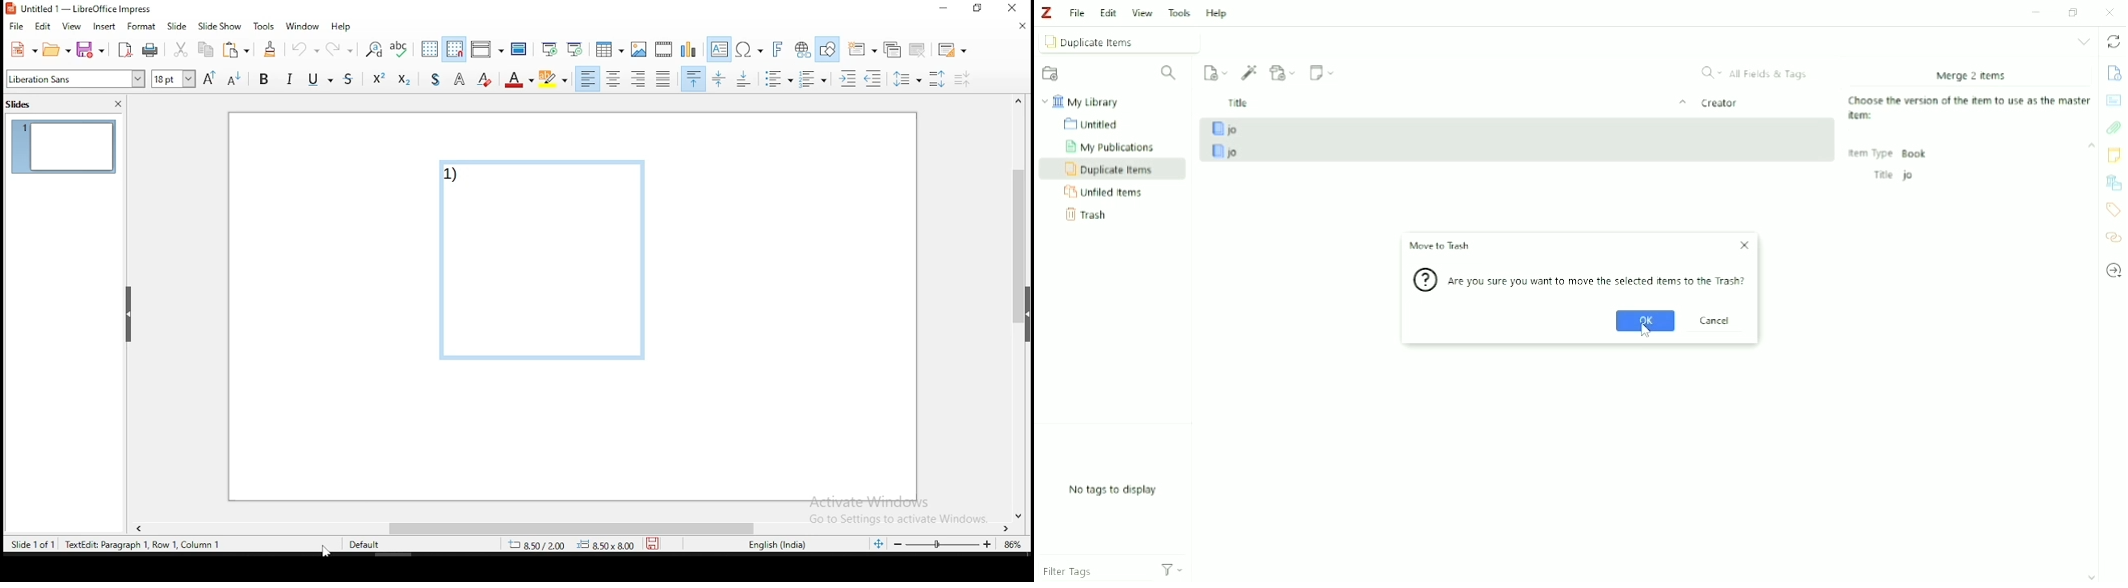  Describe the element at coordinates (1179, 13) in the screenshot. I see `Tools` at that location.